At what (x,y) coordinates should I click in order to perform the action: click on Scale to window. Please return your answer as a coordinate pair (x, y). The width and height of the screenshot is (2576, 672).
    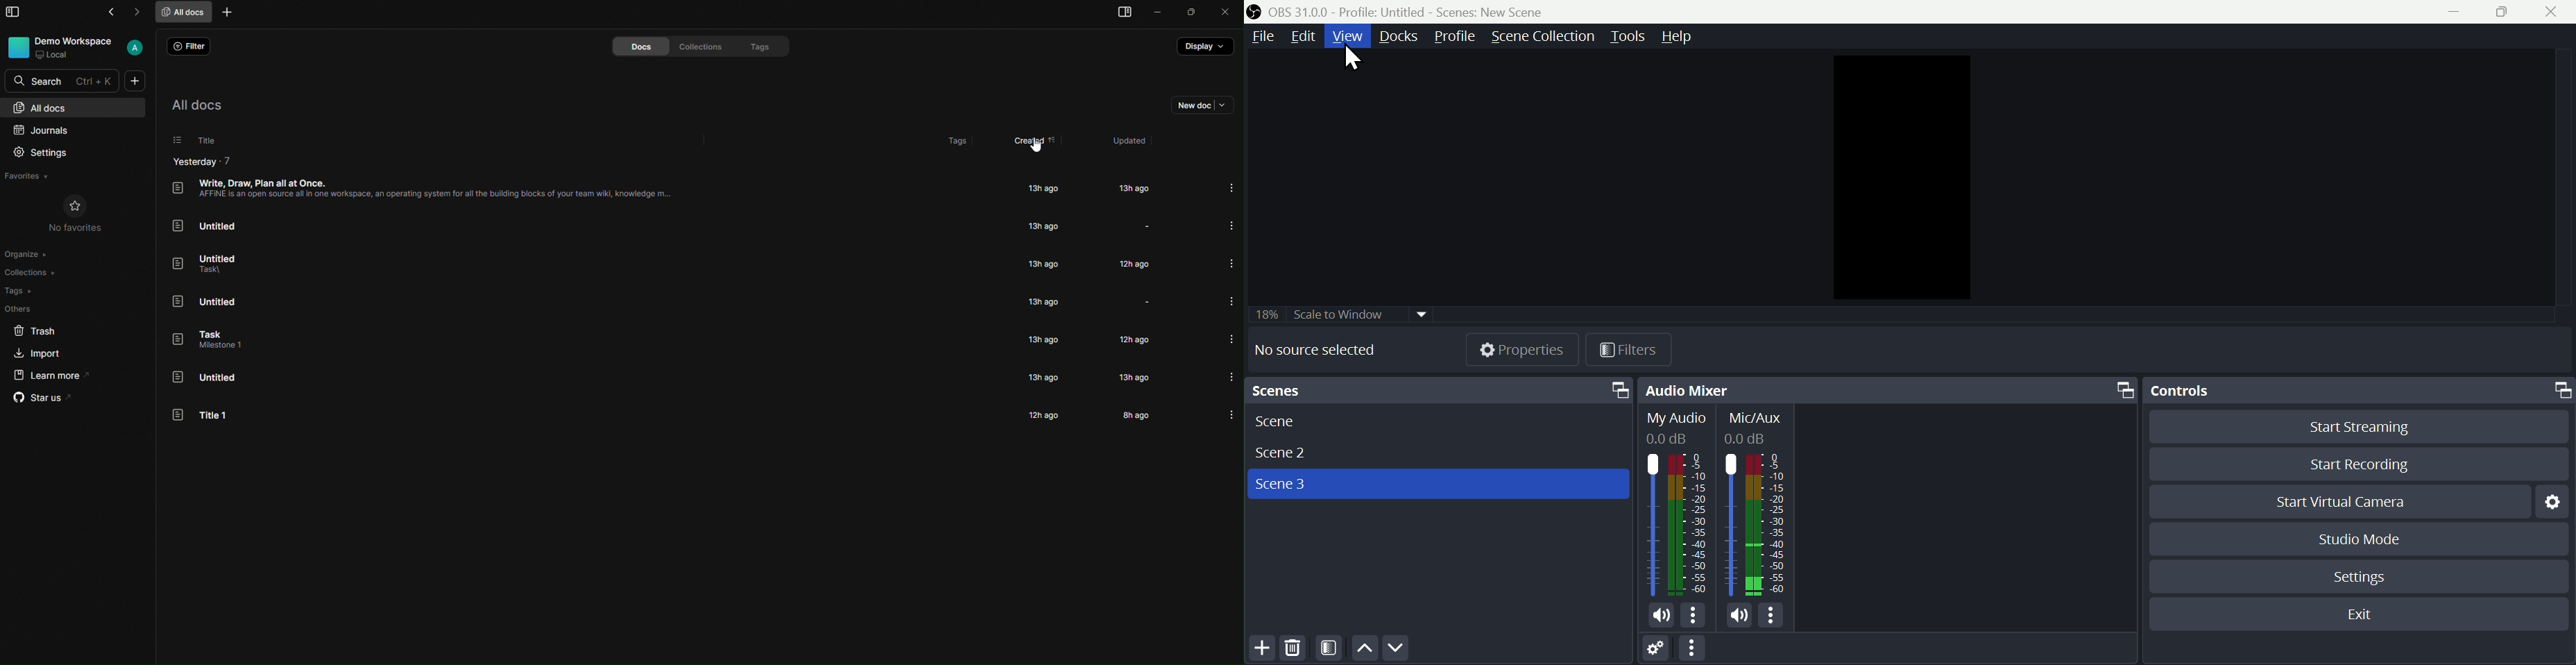
    Looking at the image, I should click on (1373, 314).